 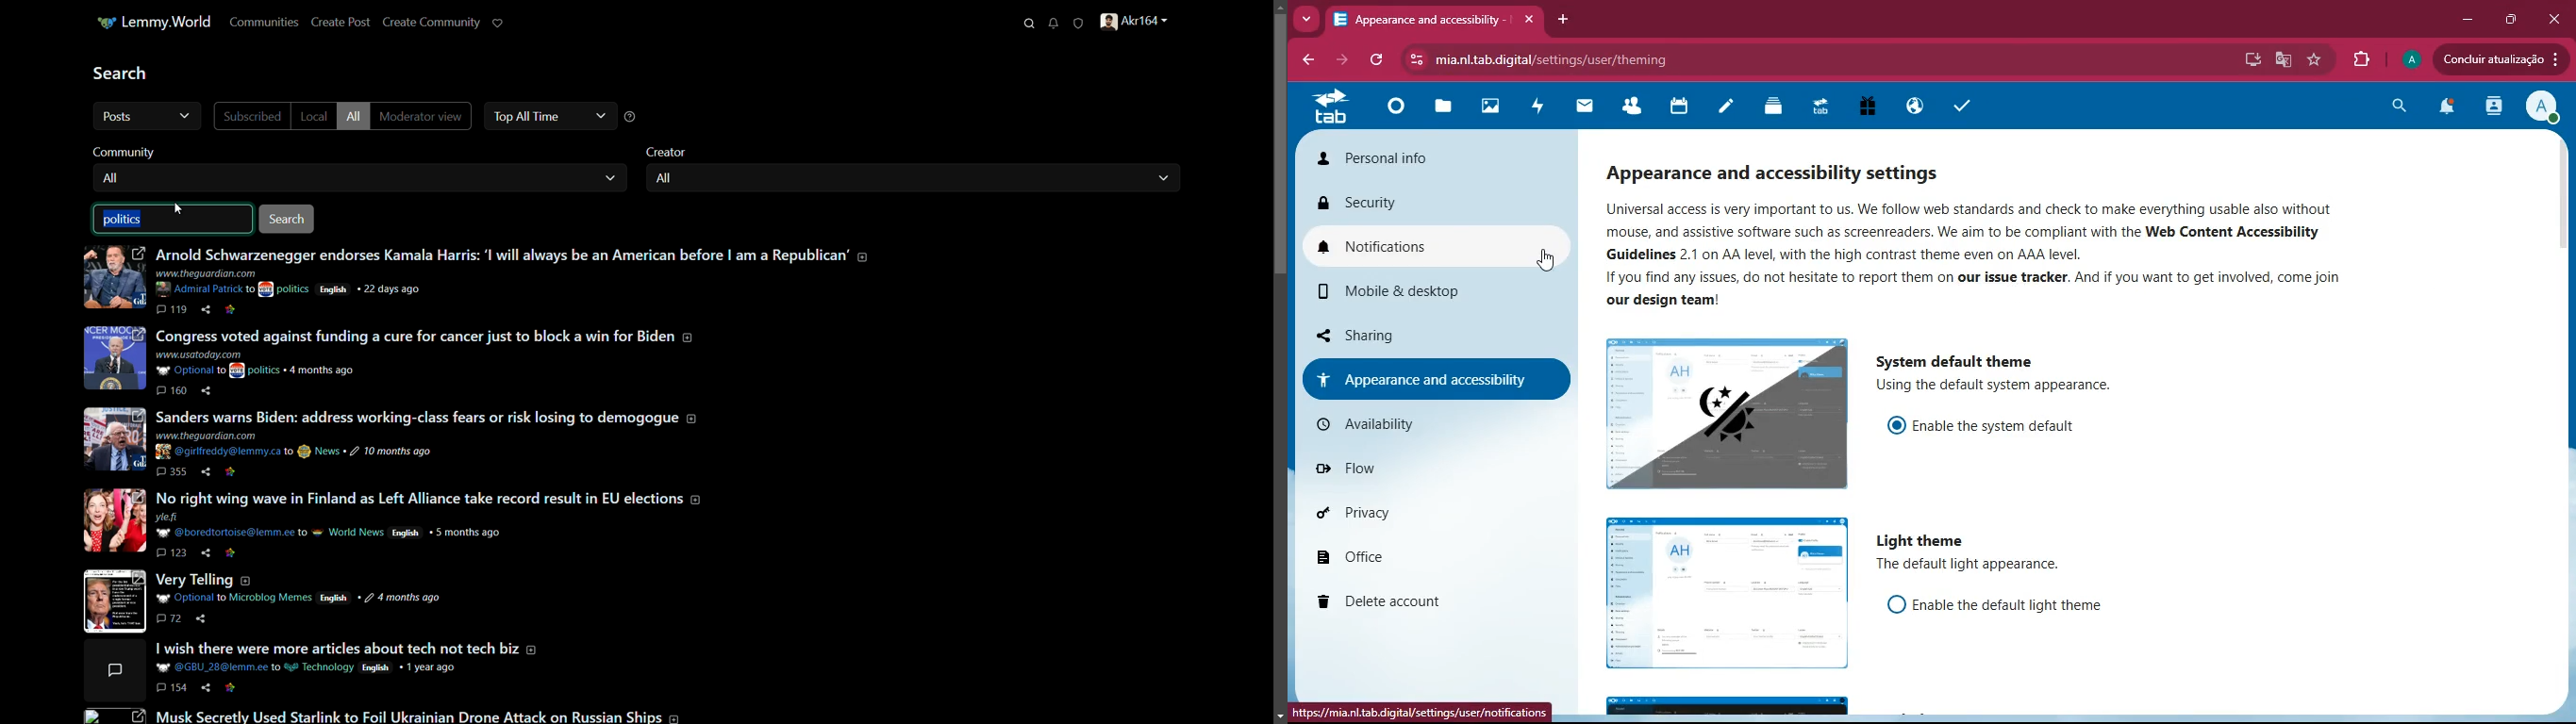 What do you see at coordinates (122, 72) in the screenshot?
I see `search` at bounding box center [122, 72].